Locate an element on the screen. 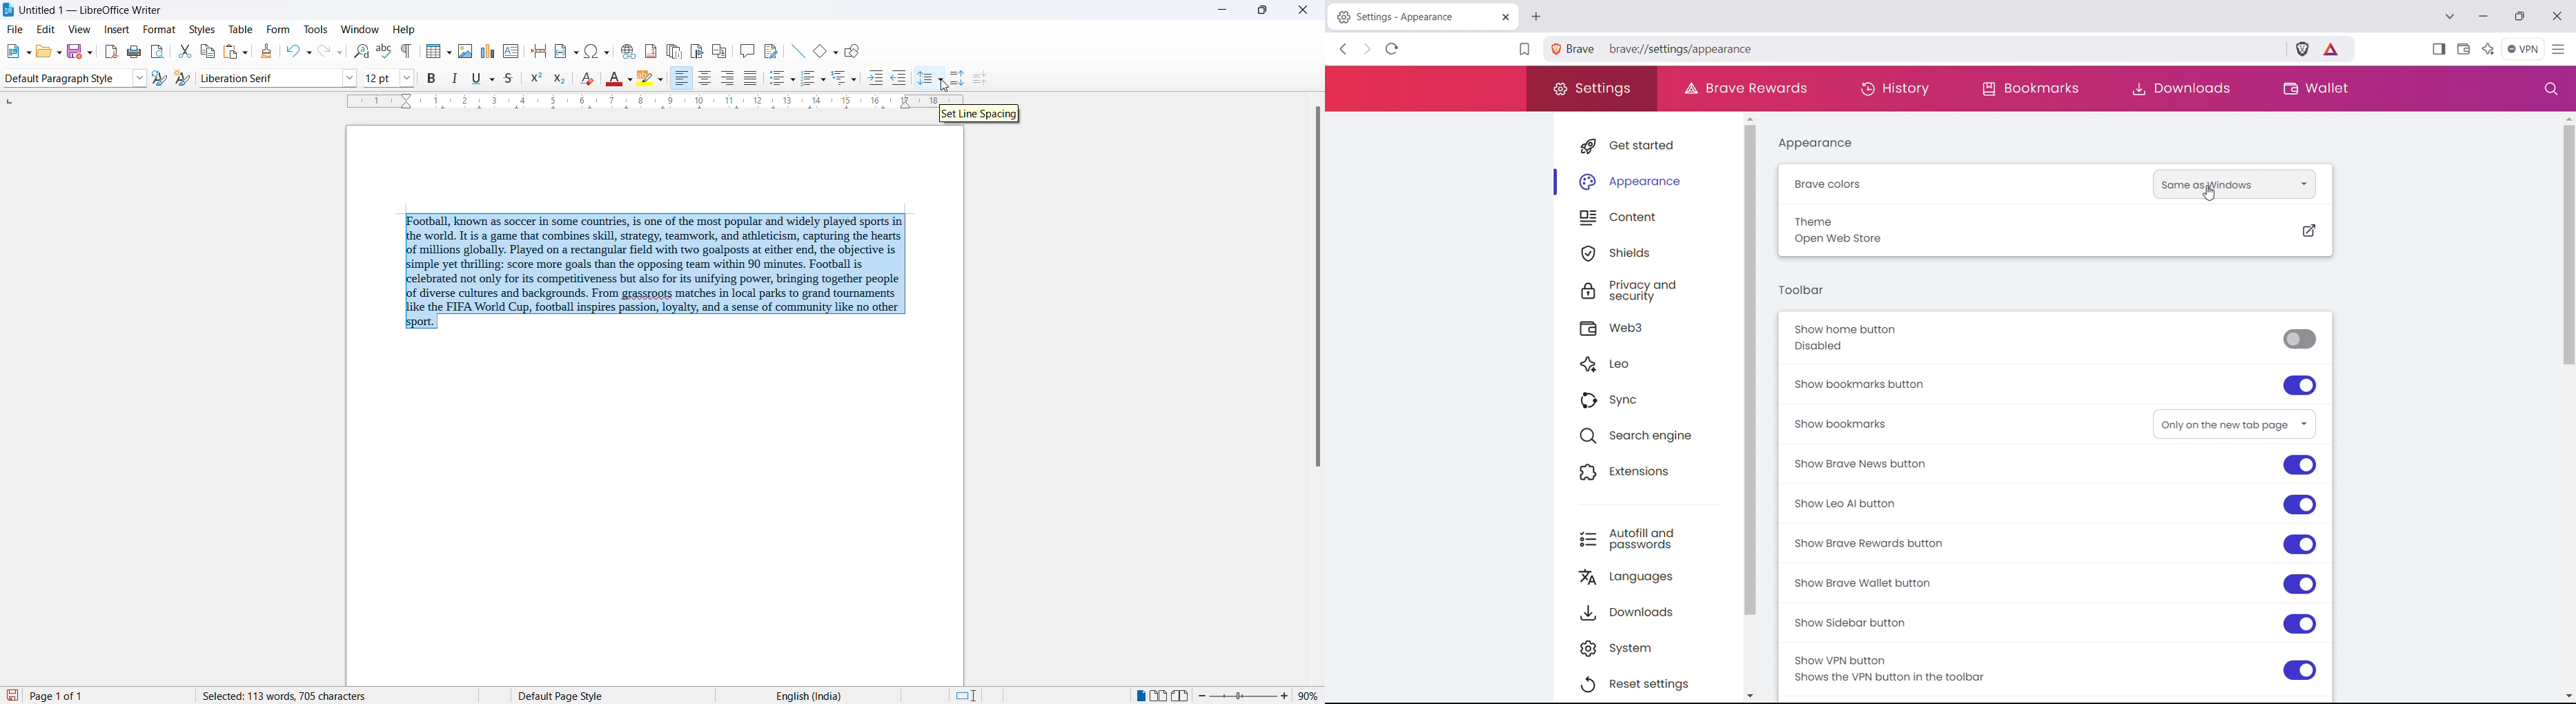 The image size is (2576, 728). window is located at coordinates (357, 28).